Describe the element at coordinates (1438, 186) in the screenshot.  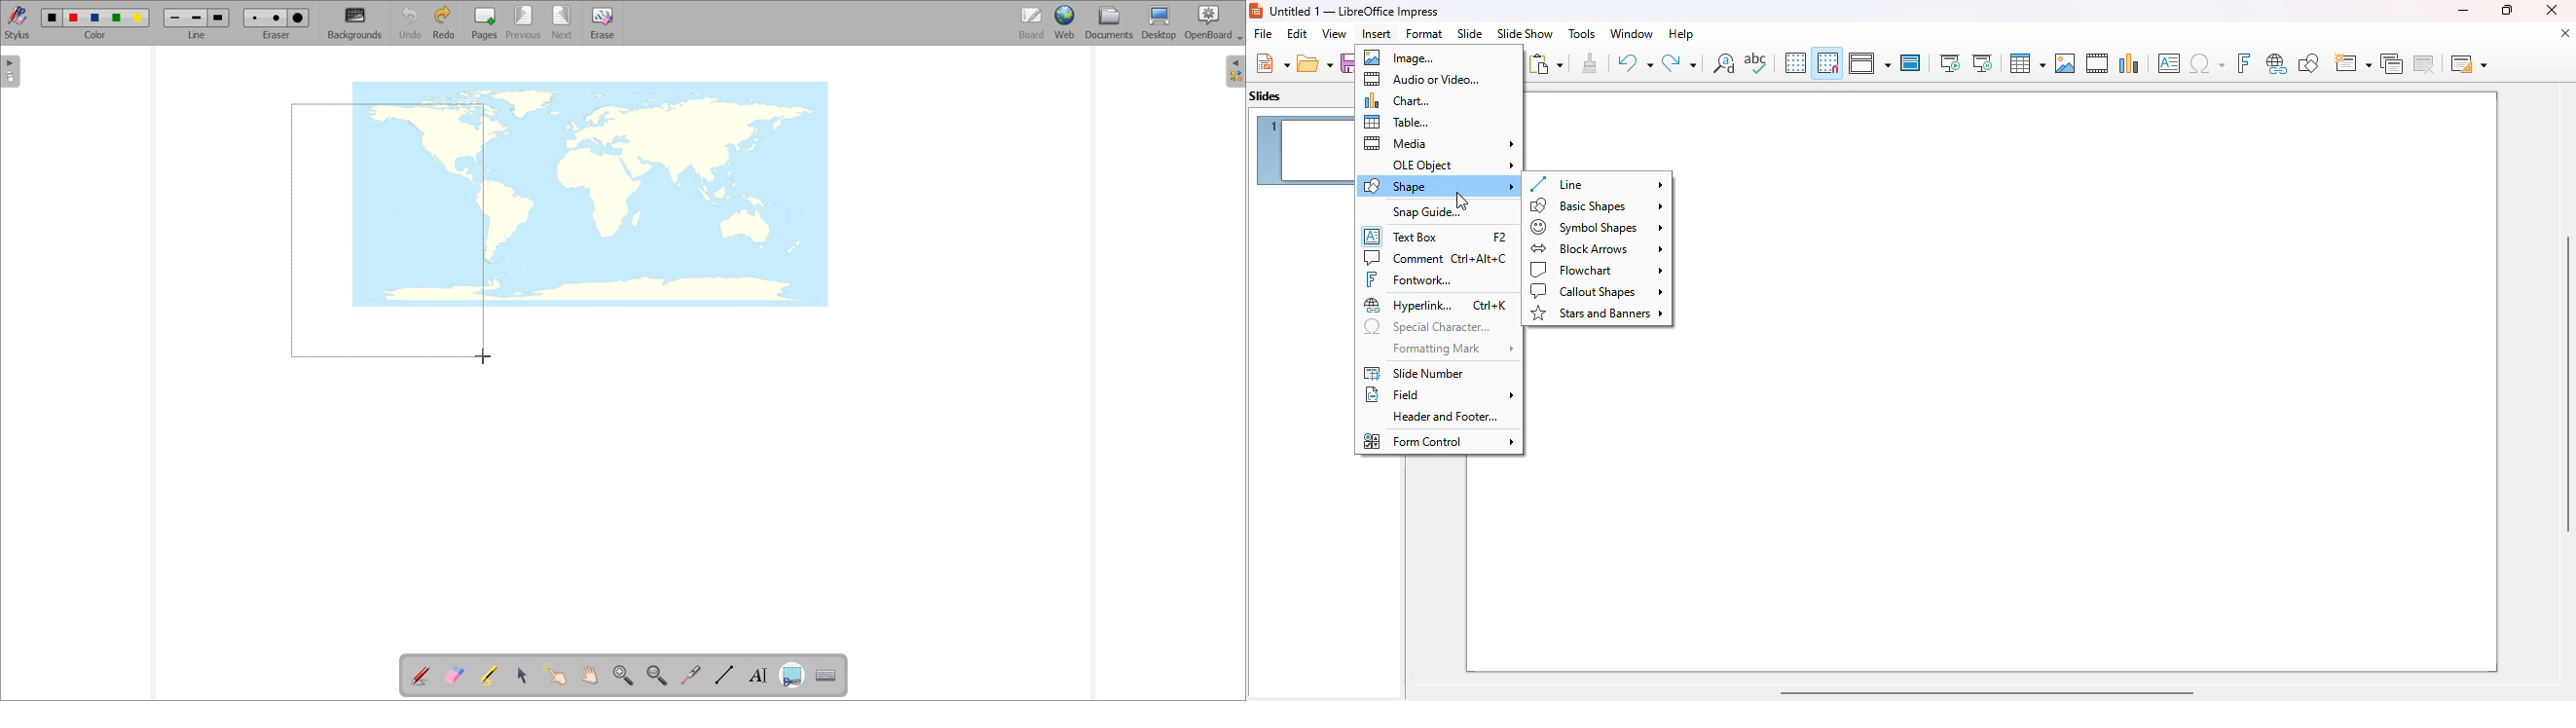
I see `shape` at that location.